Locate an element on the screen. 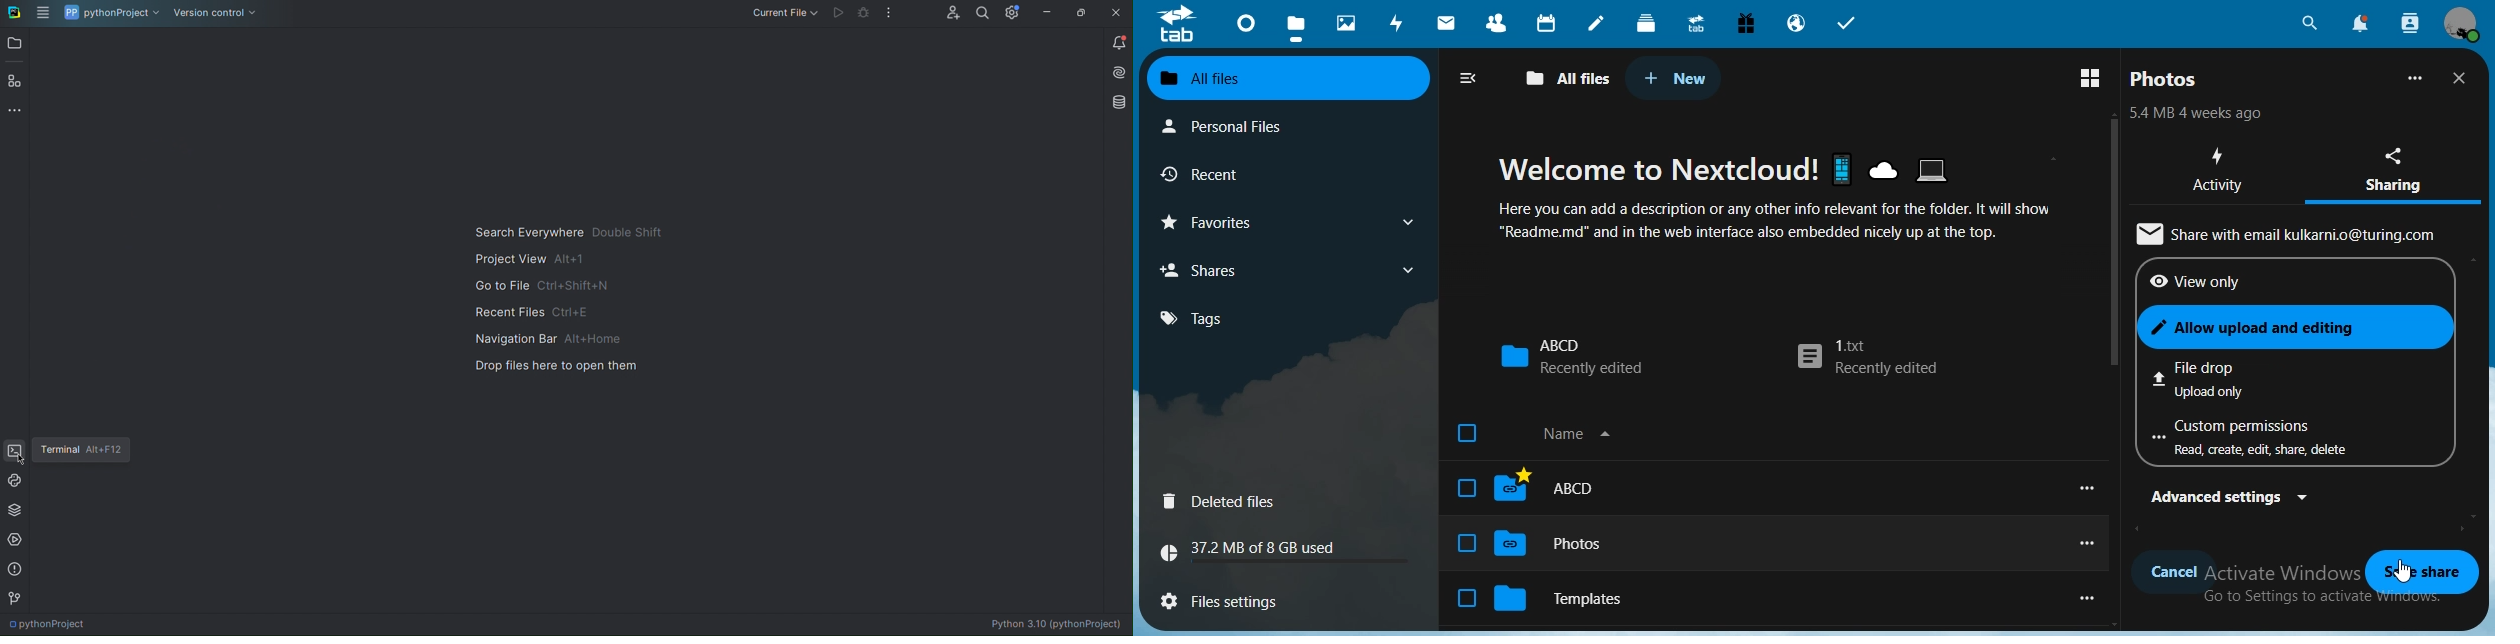 Image resolution: width=2520 pixels, height=644 pixels. Current File is located at coordinates (783, 14).